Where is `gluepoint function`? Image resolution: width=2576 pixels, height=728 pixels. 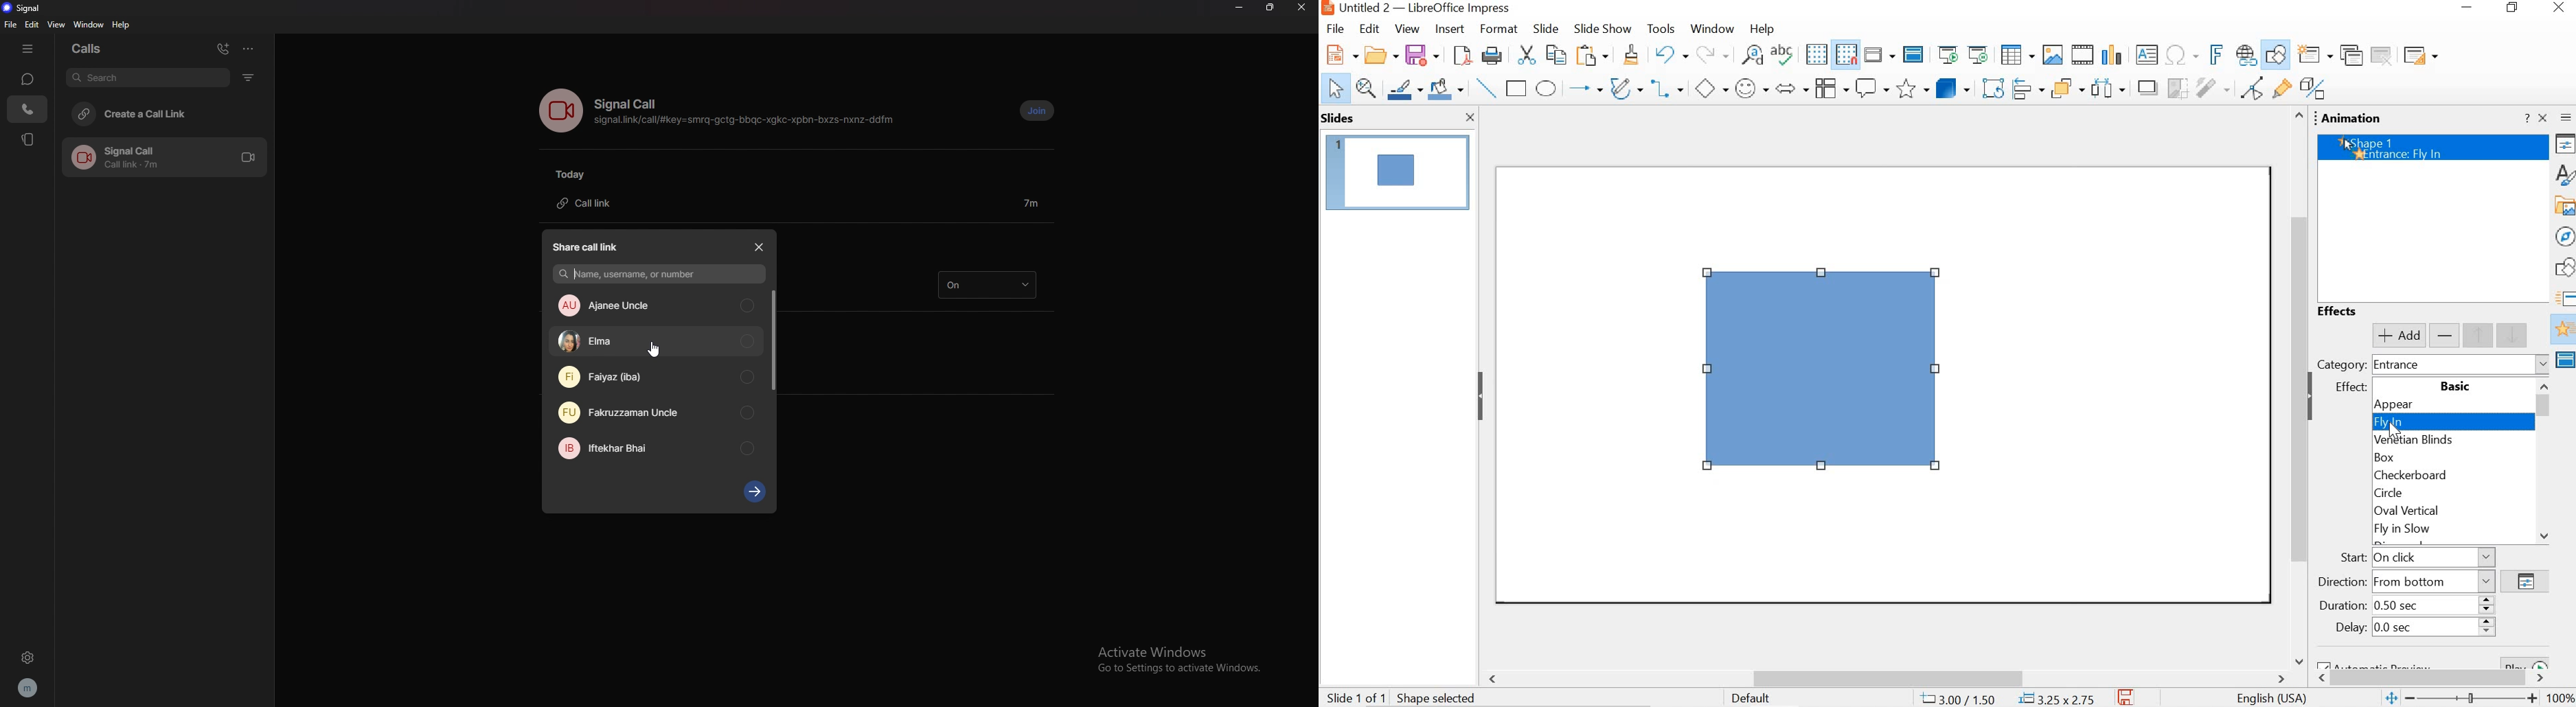
gluepoint function is located at coordinates (2281, 88).